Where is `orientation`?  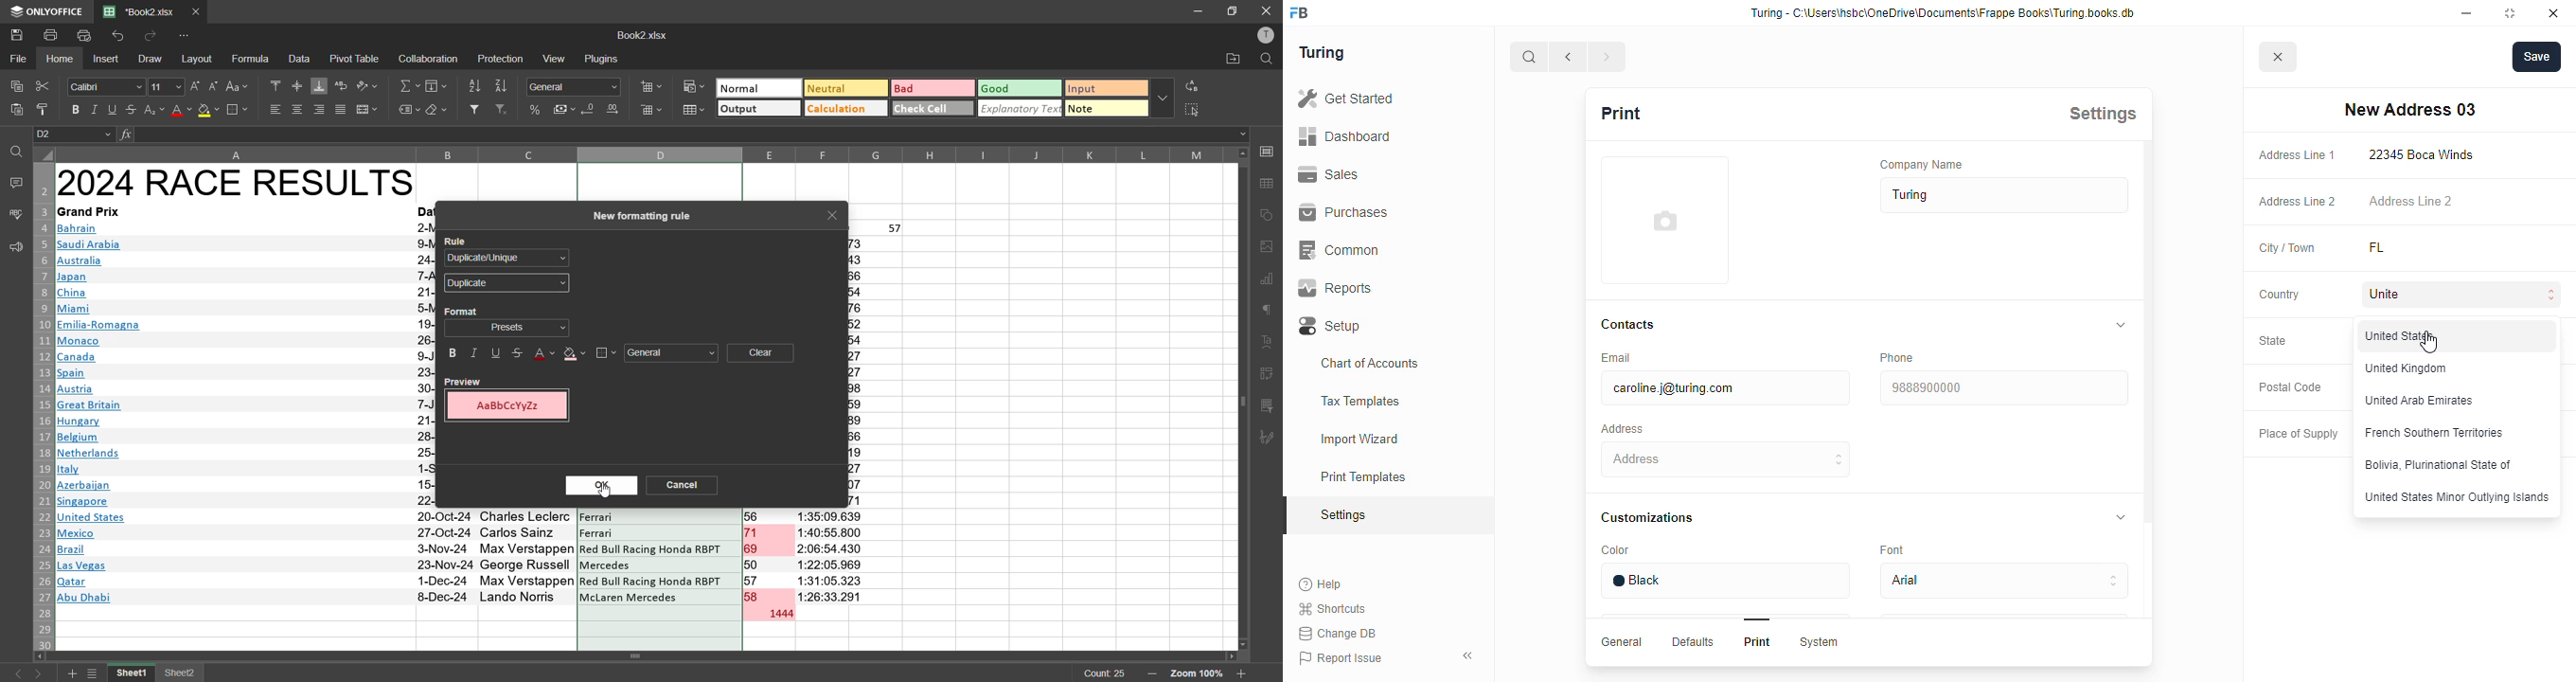 orientation is located at coordinates (366, 86).